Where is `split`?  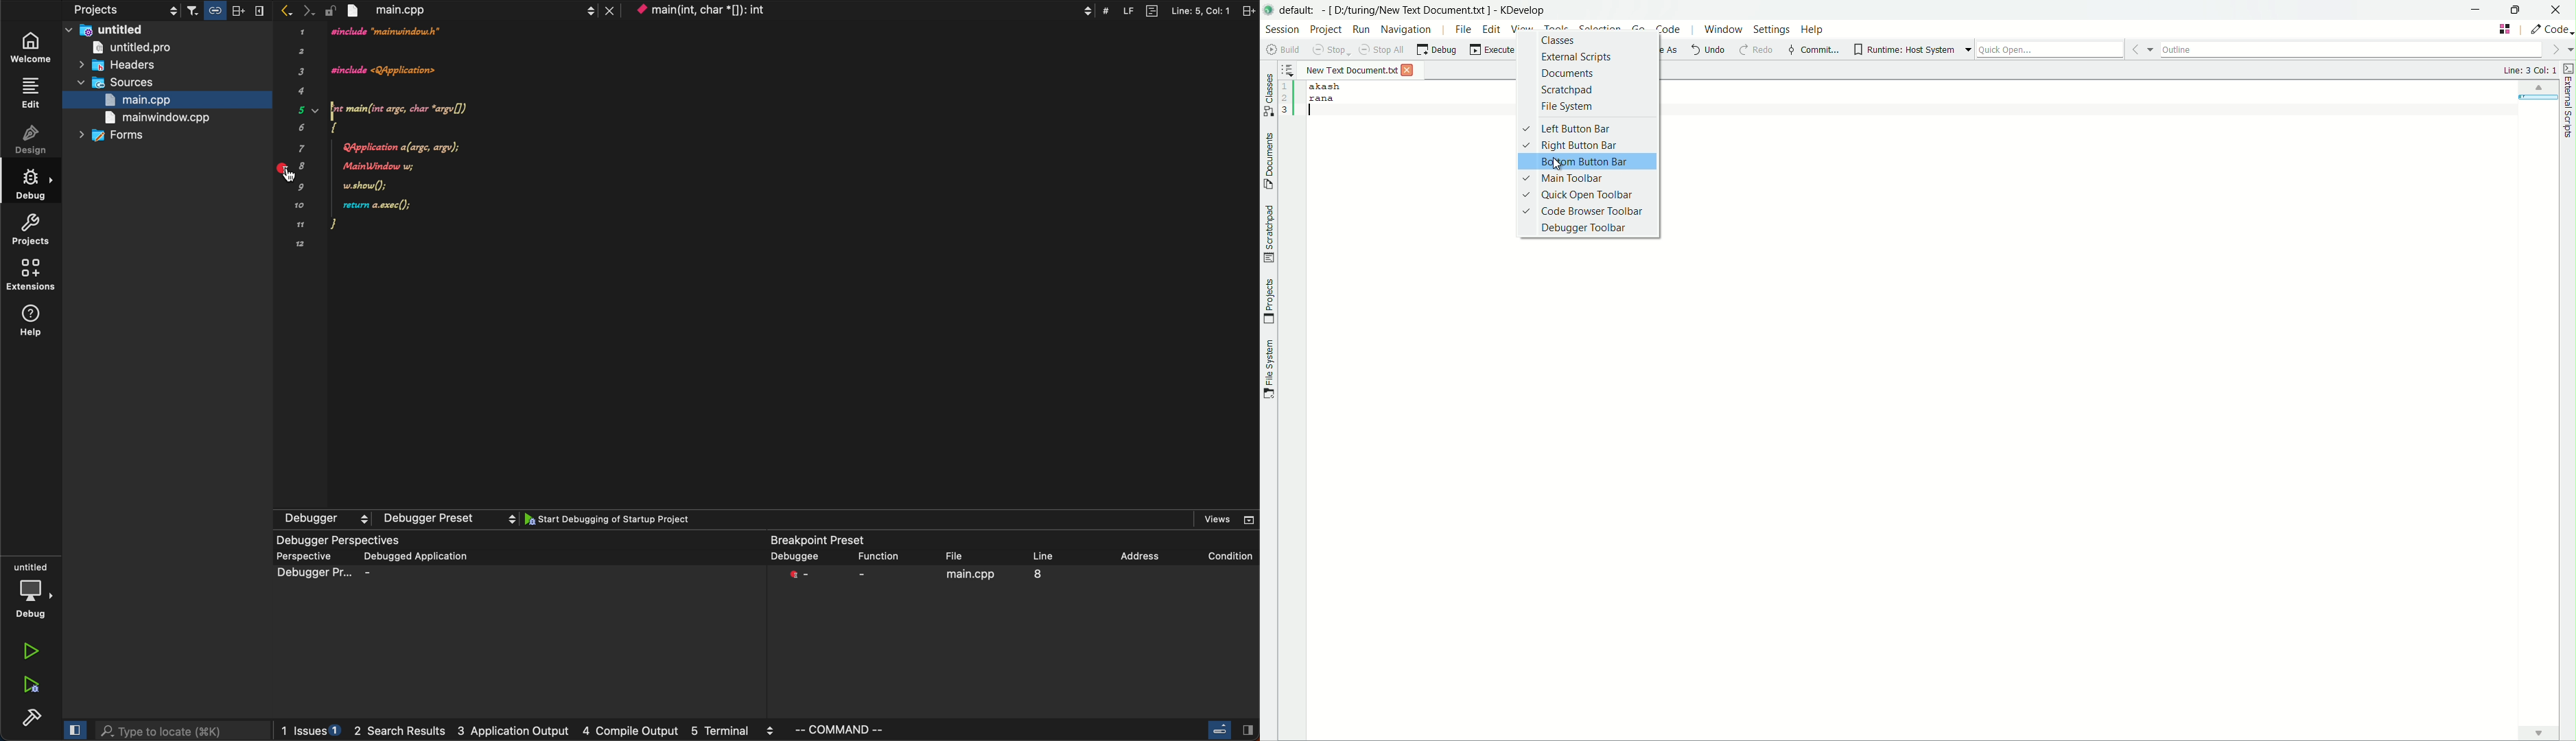 split is located at coordinates (1179, 10).